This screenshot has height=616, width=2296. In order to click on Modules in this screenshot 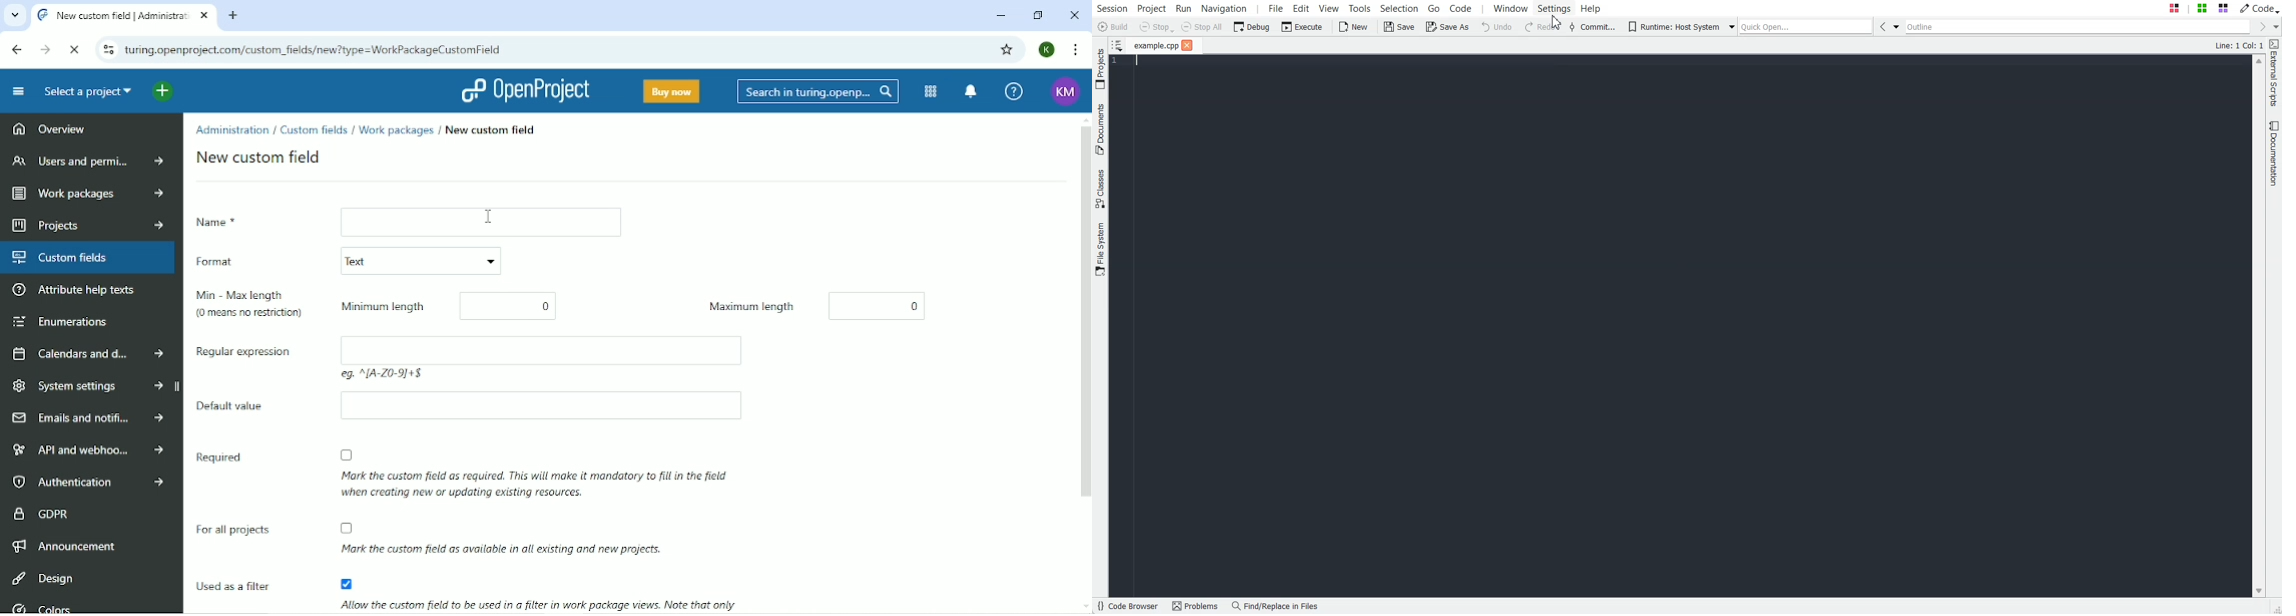, I will do `click(928, 92)`.